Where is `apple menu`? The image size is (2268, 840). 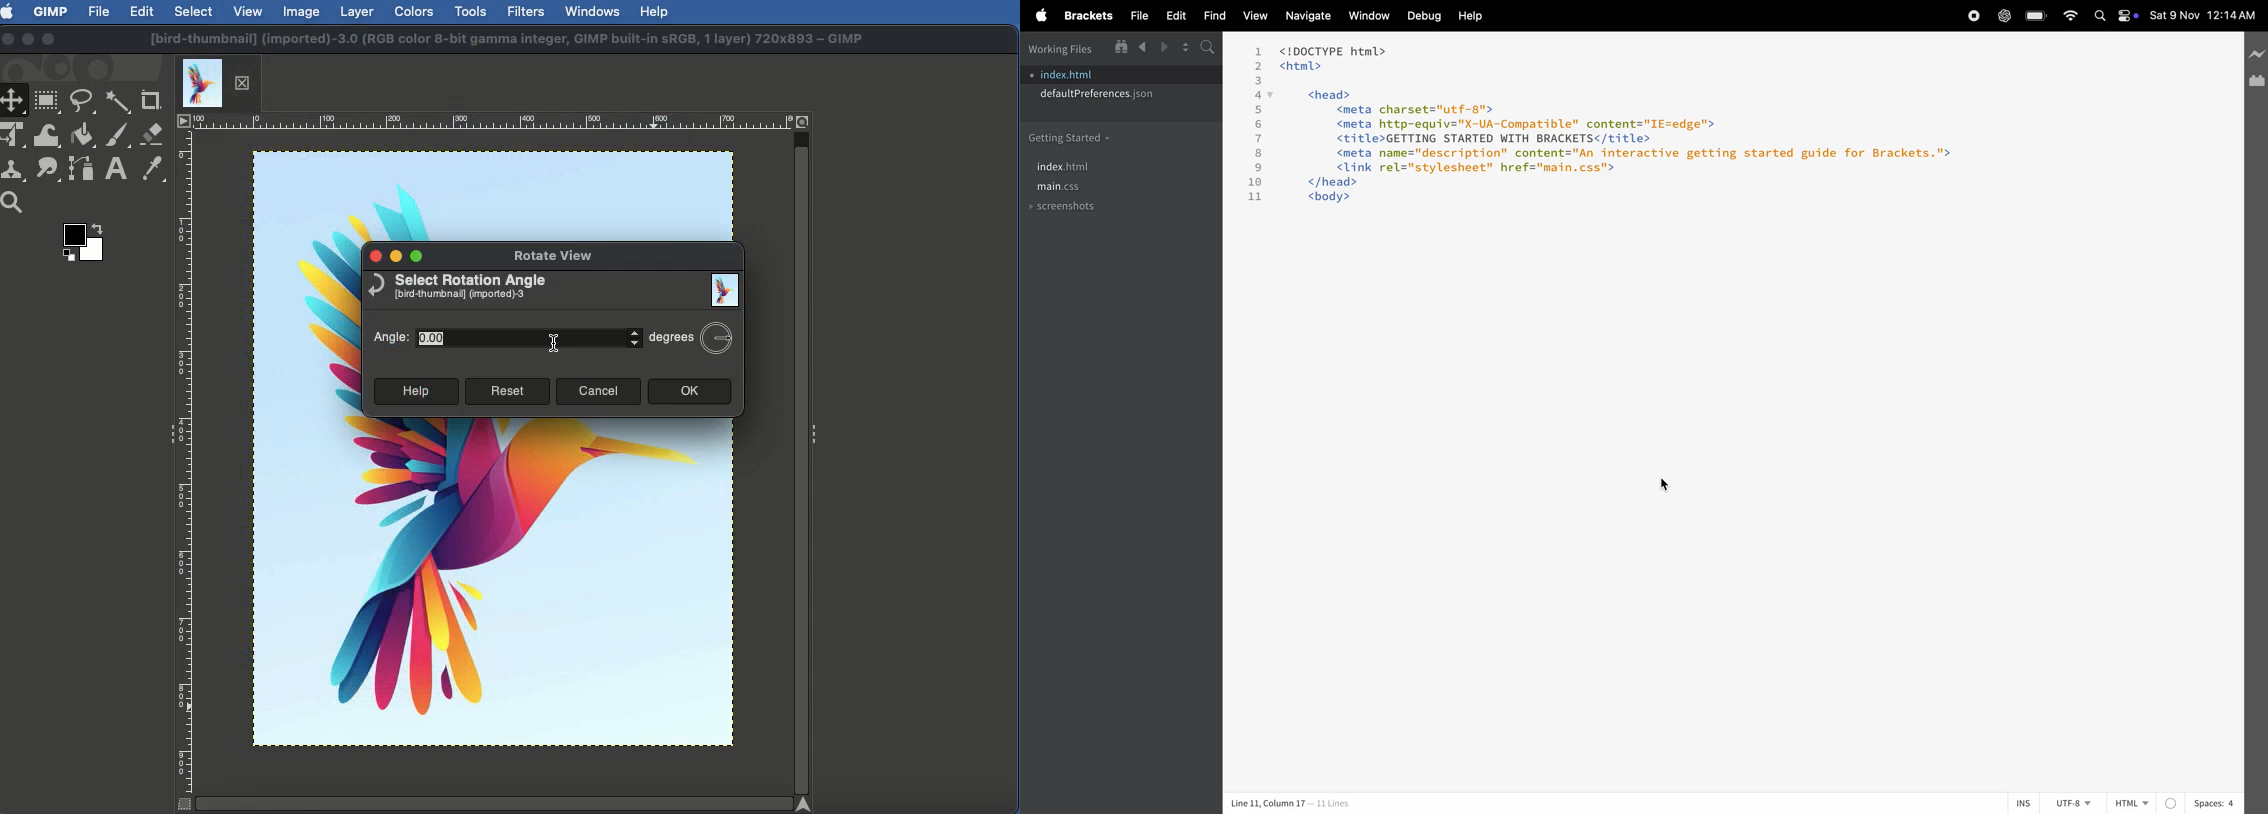 apple menu is located at coordinates (1041, 16).